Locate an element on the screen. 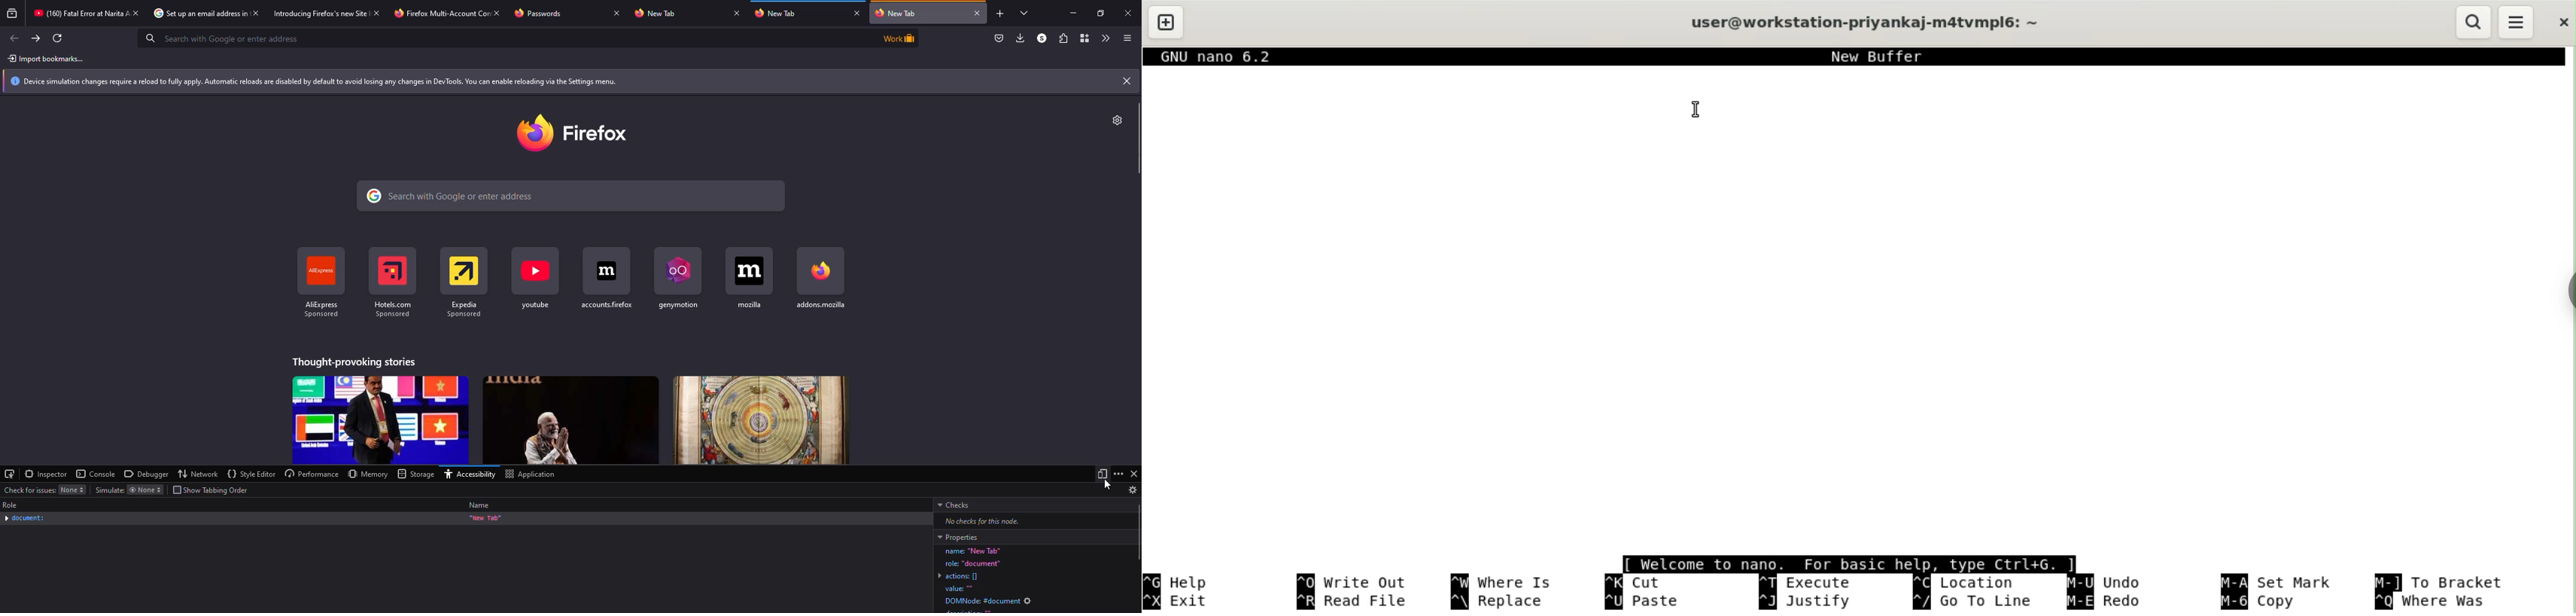  Story banner is located at coordinates (381, 420).